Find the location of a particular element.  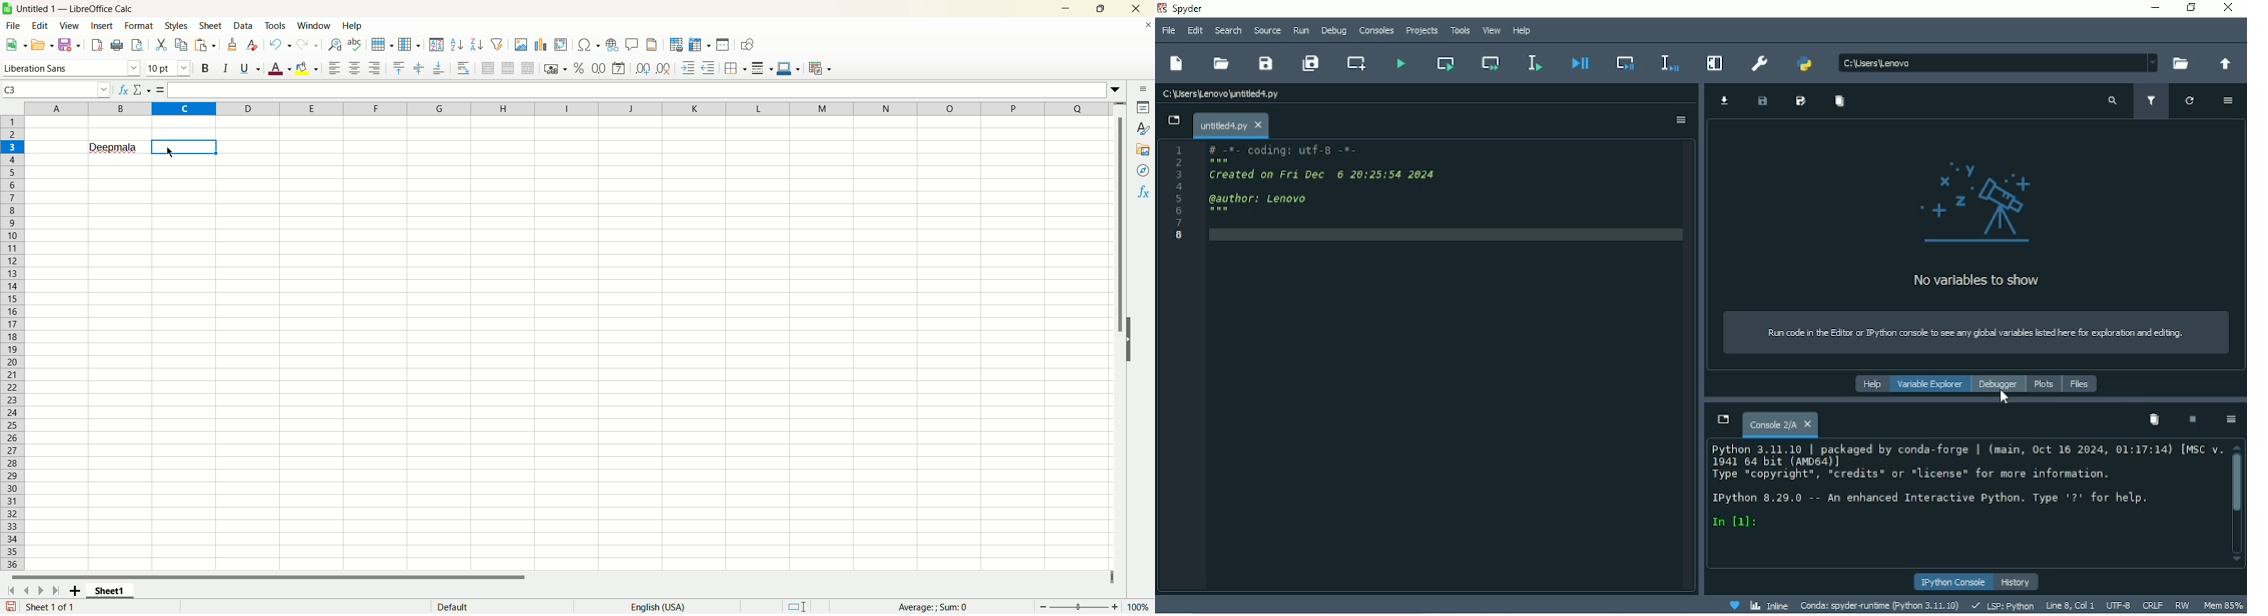

Gallery is located at coordinates (1143, 150).